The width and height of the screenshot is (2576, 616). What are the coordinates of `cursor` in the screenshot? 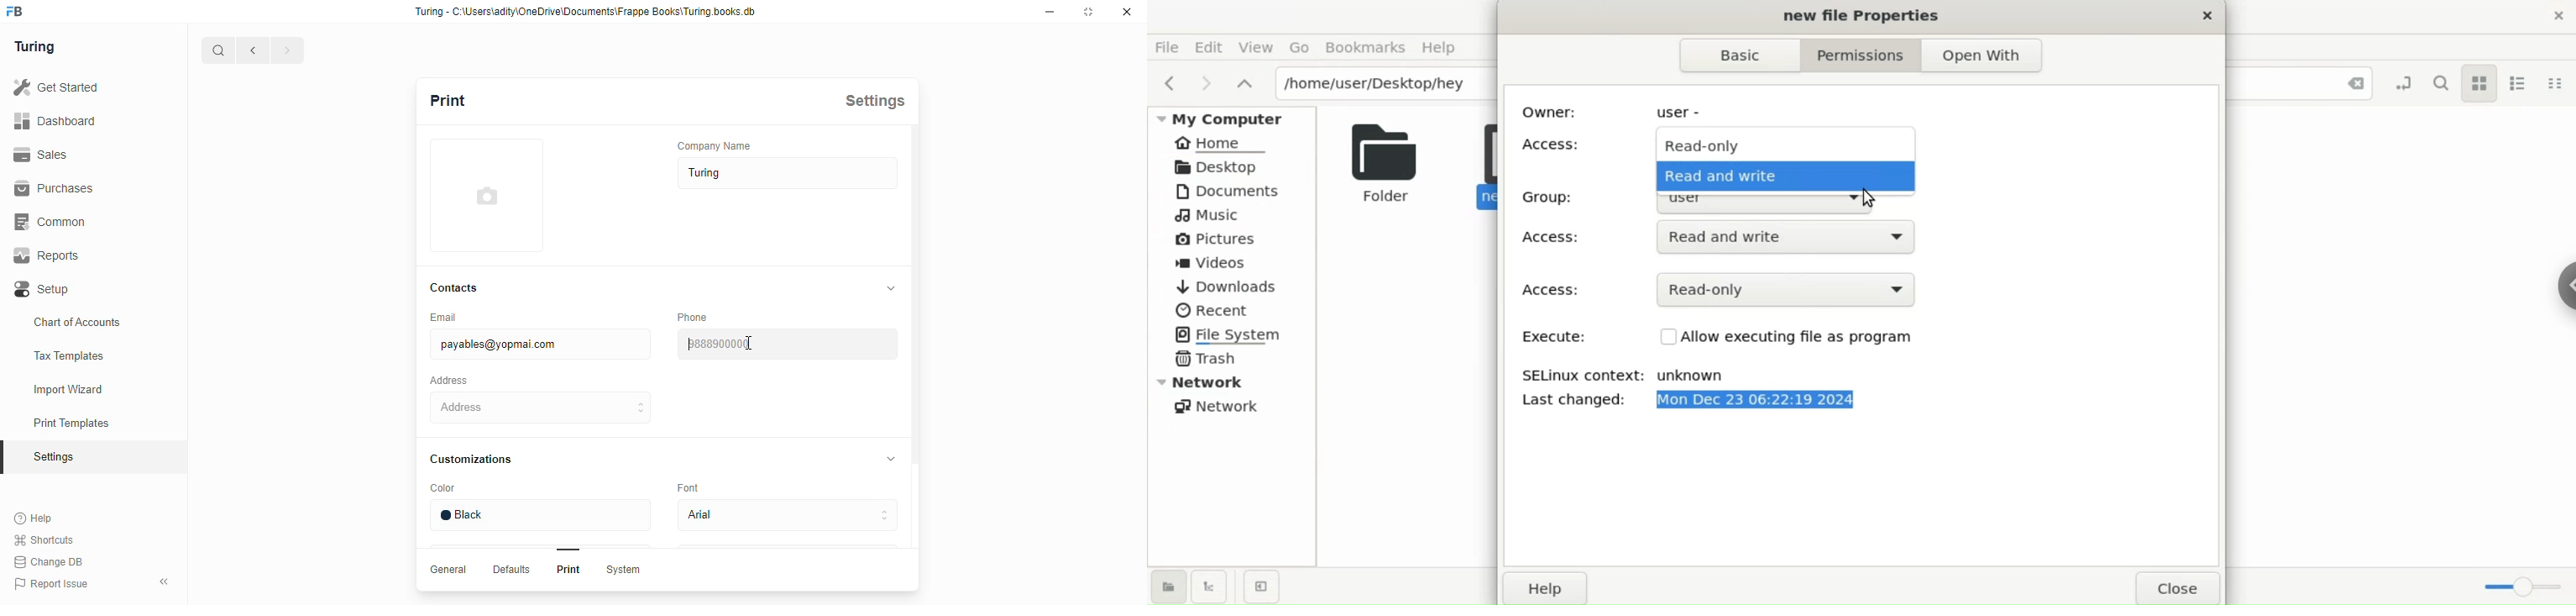 It's located at (751, 342).